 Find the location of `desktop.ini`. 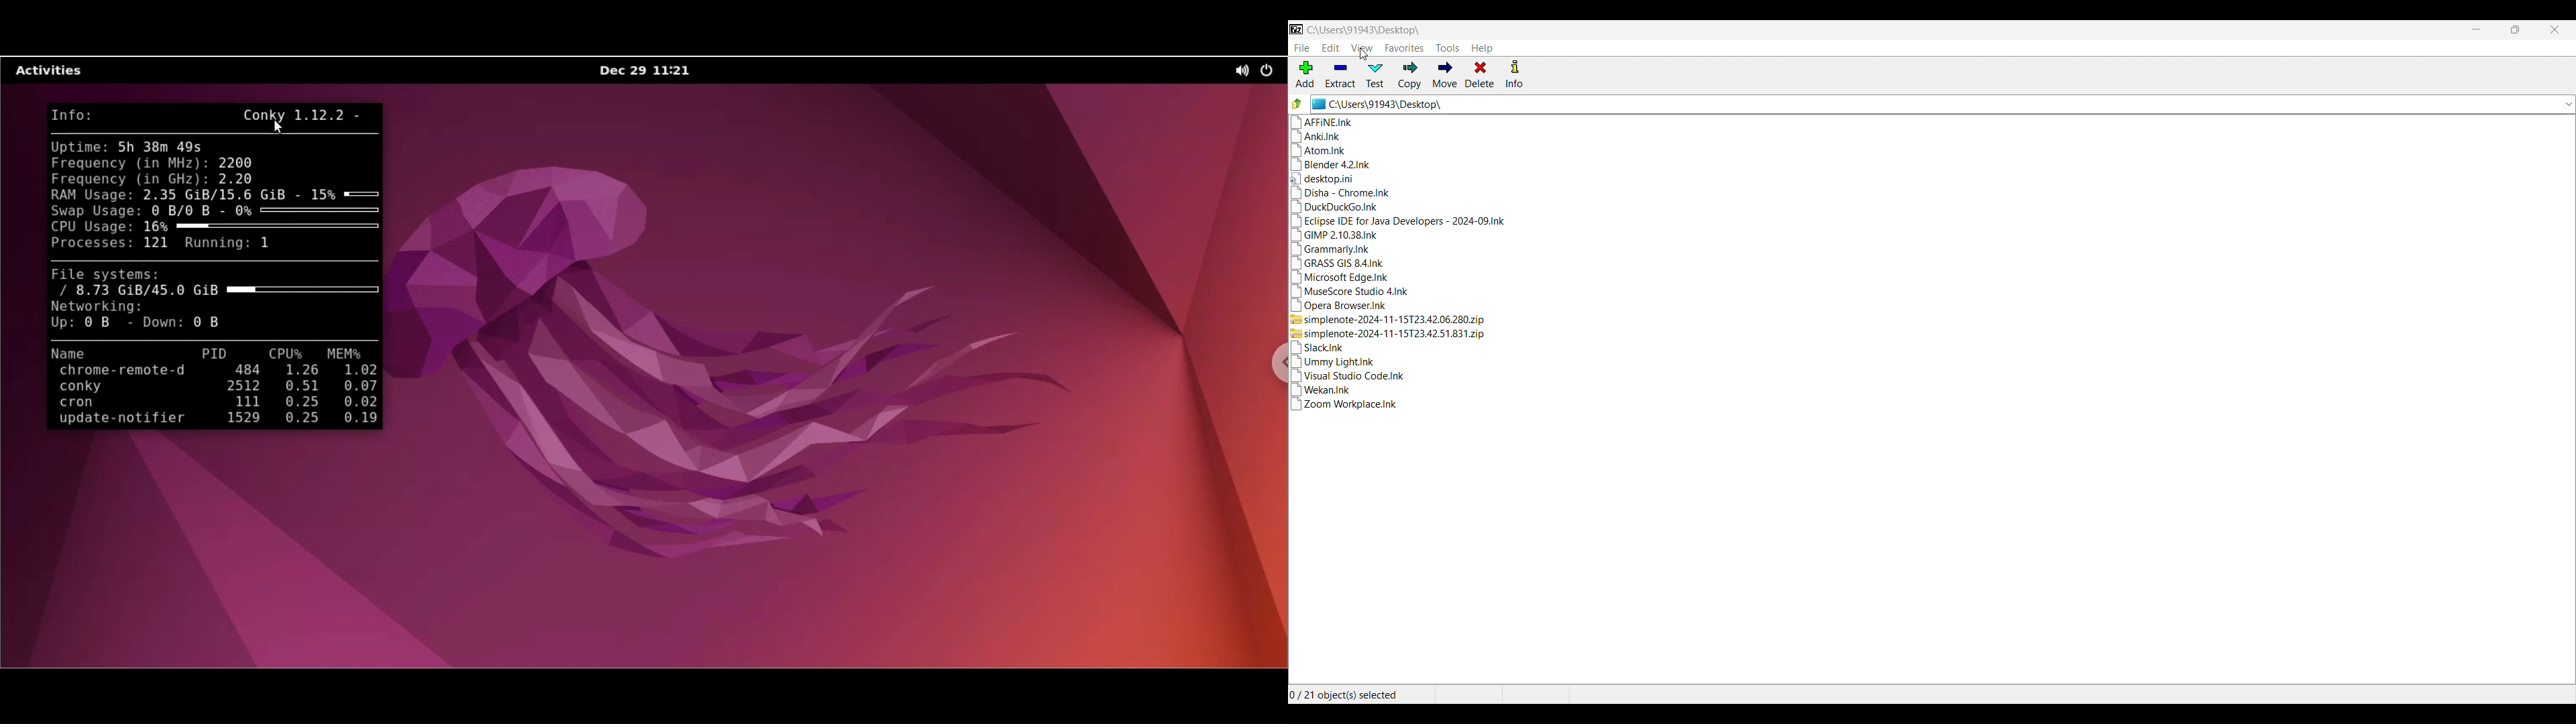

desktop.ini is located at coordinates (1325, 180).